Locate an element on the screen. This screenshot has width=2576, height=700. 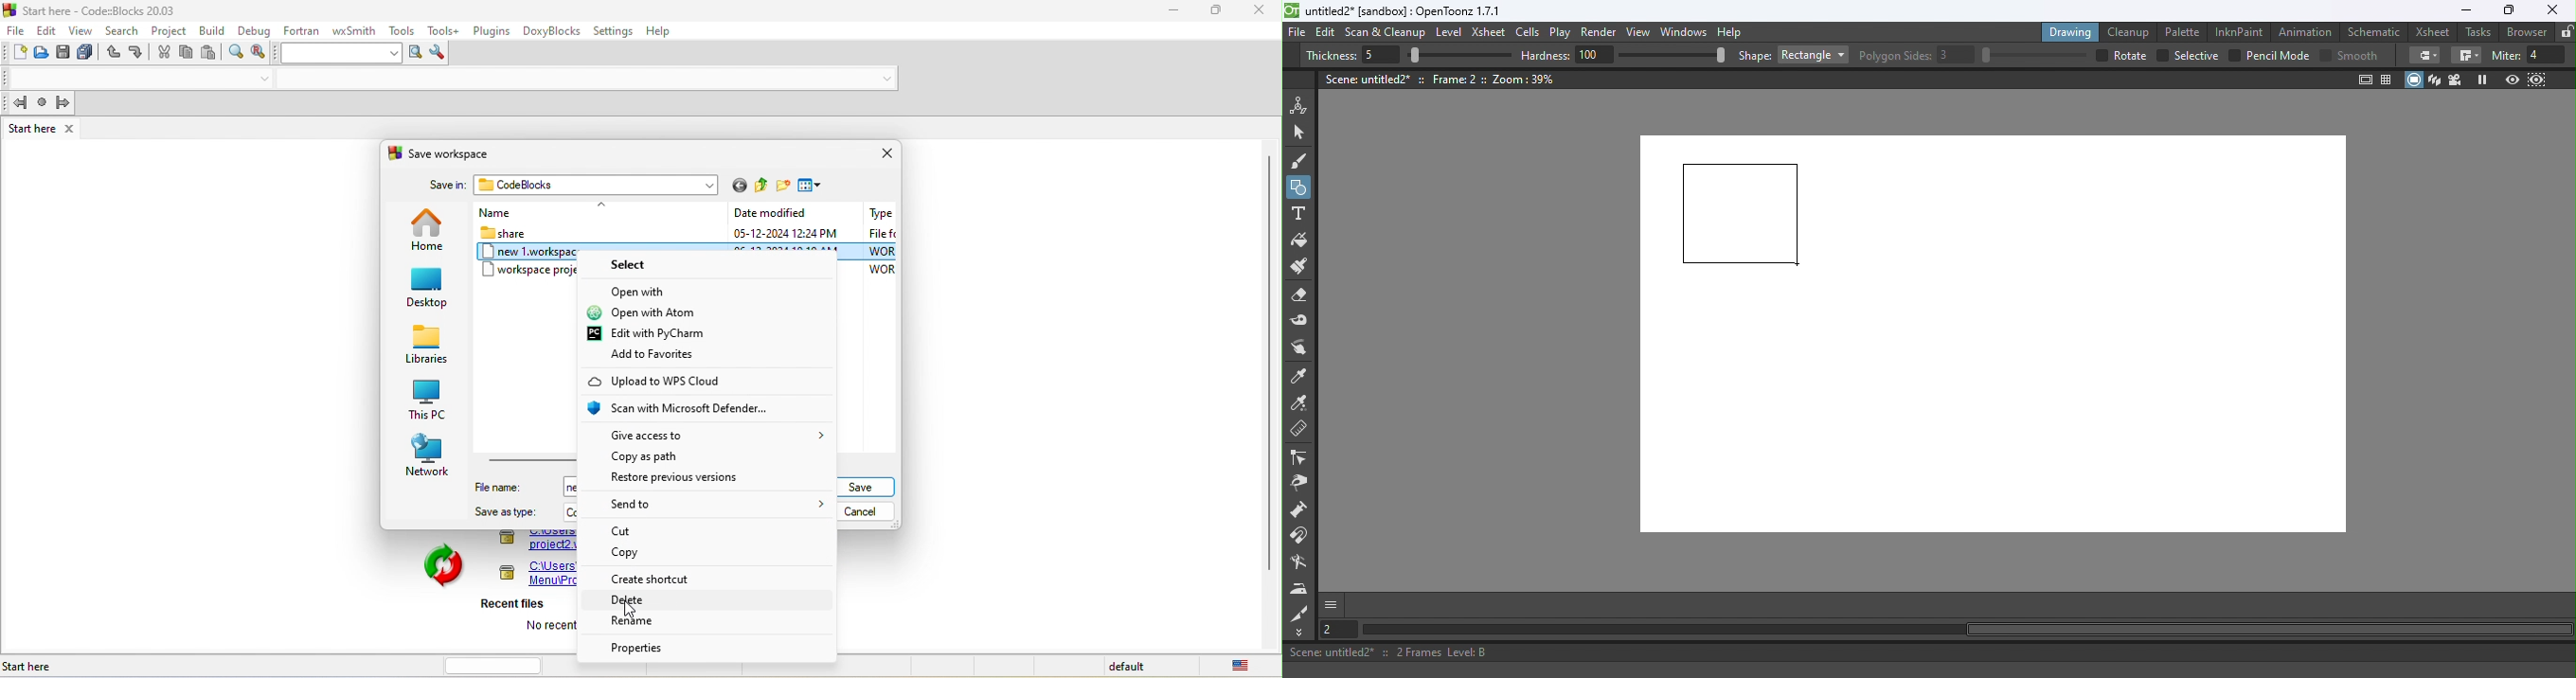
plugins is located at coordinates (491, 29).